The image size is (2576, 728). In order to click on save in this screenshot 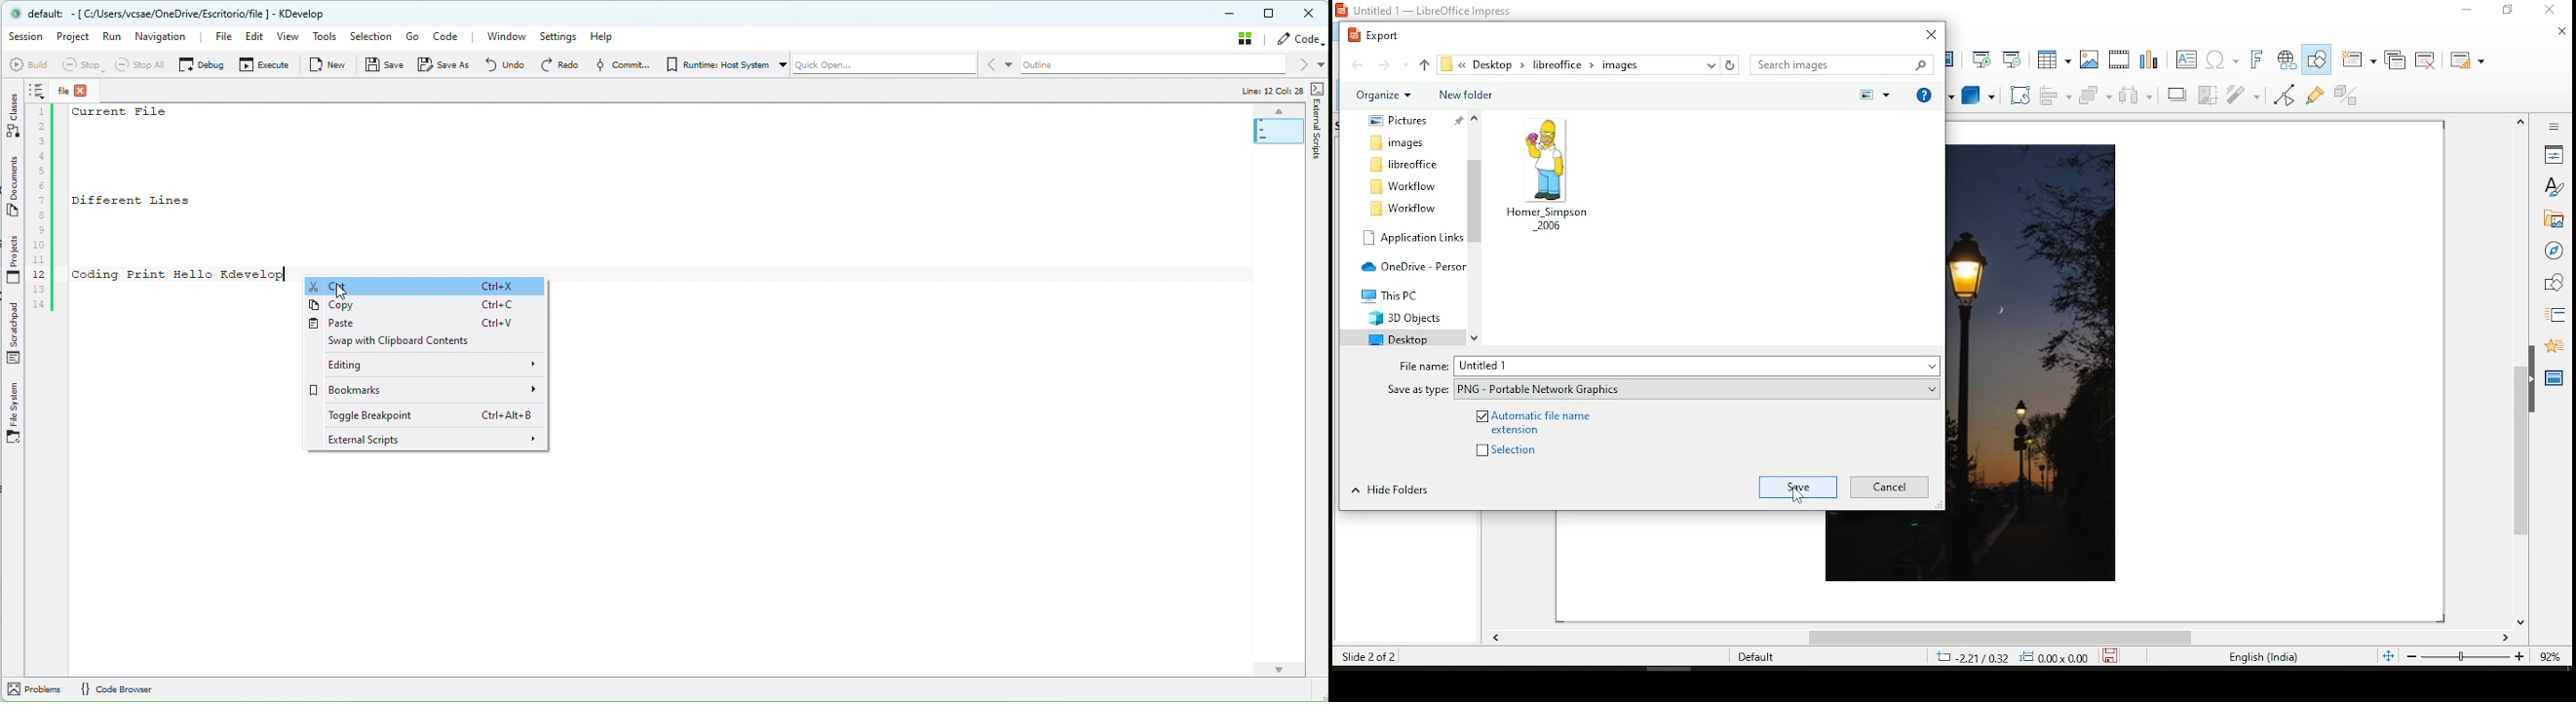, I will do `click(1799, 488)`.